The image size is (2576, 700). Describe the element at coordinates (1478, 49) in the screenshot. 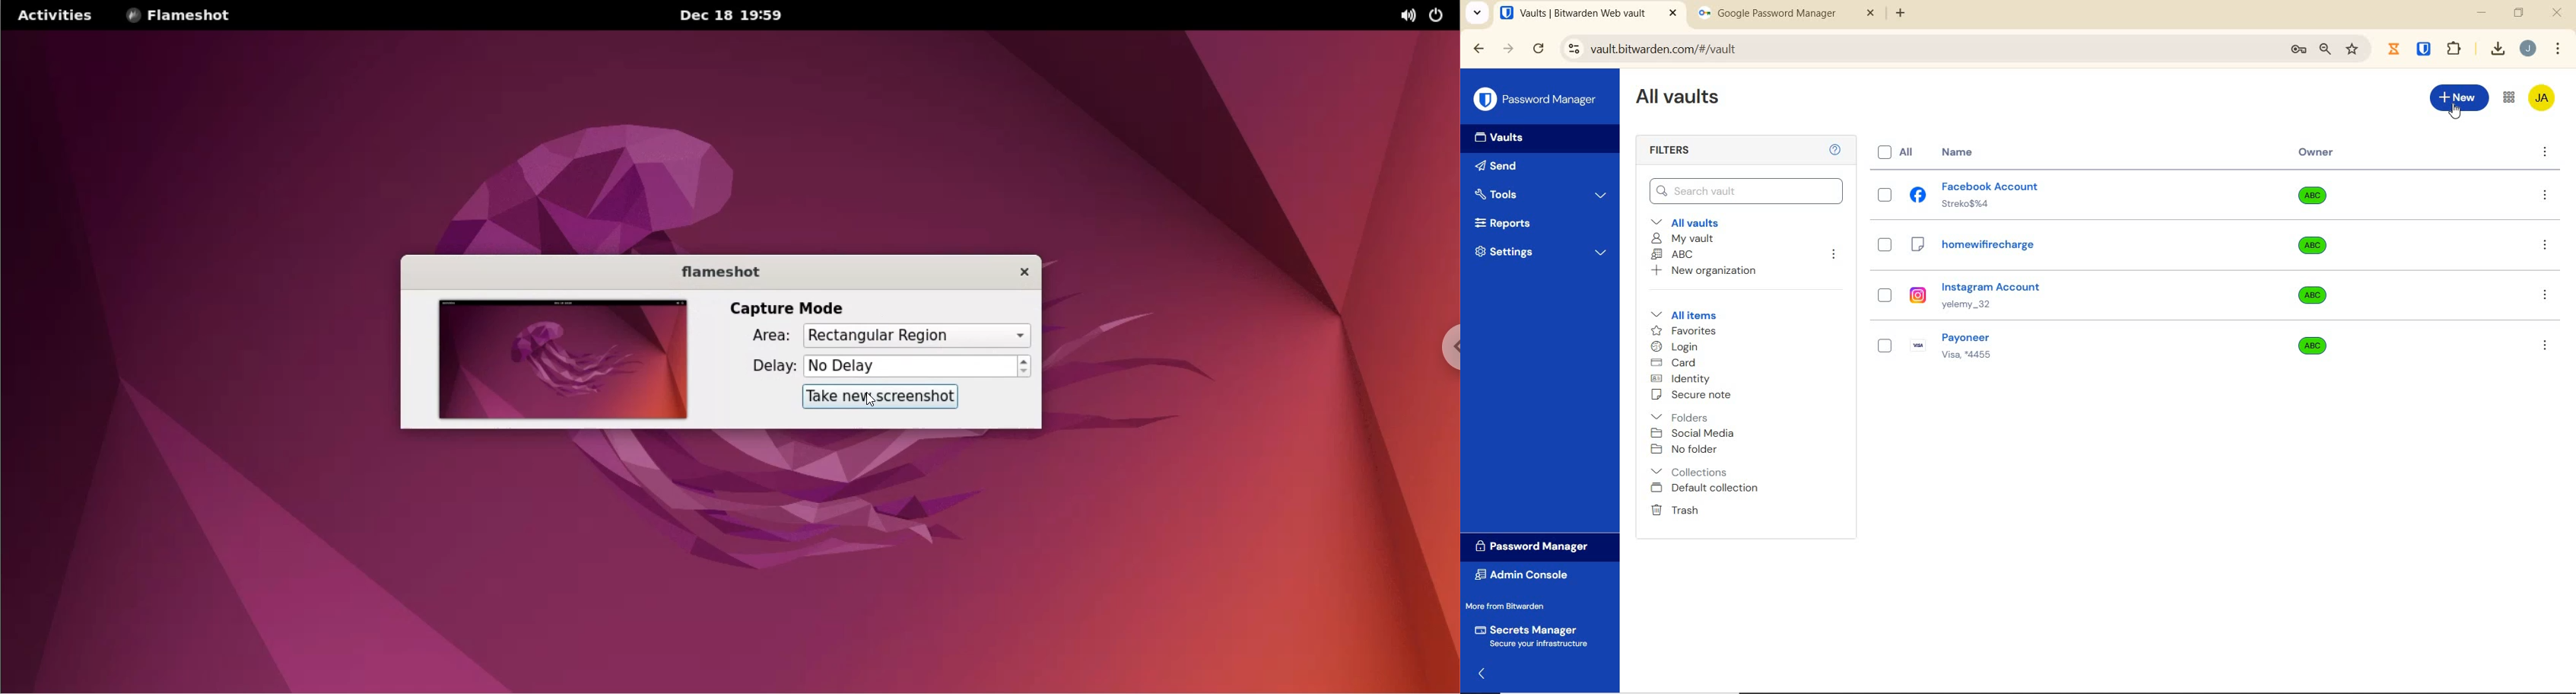

I see `backward` at that location.